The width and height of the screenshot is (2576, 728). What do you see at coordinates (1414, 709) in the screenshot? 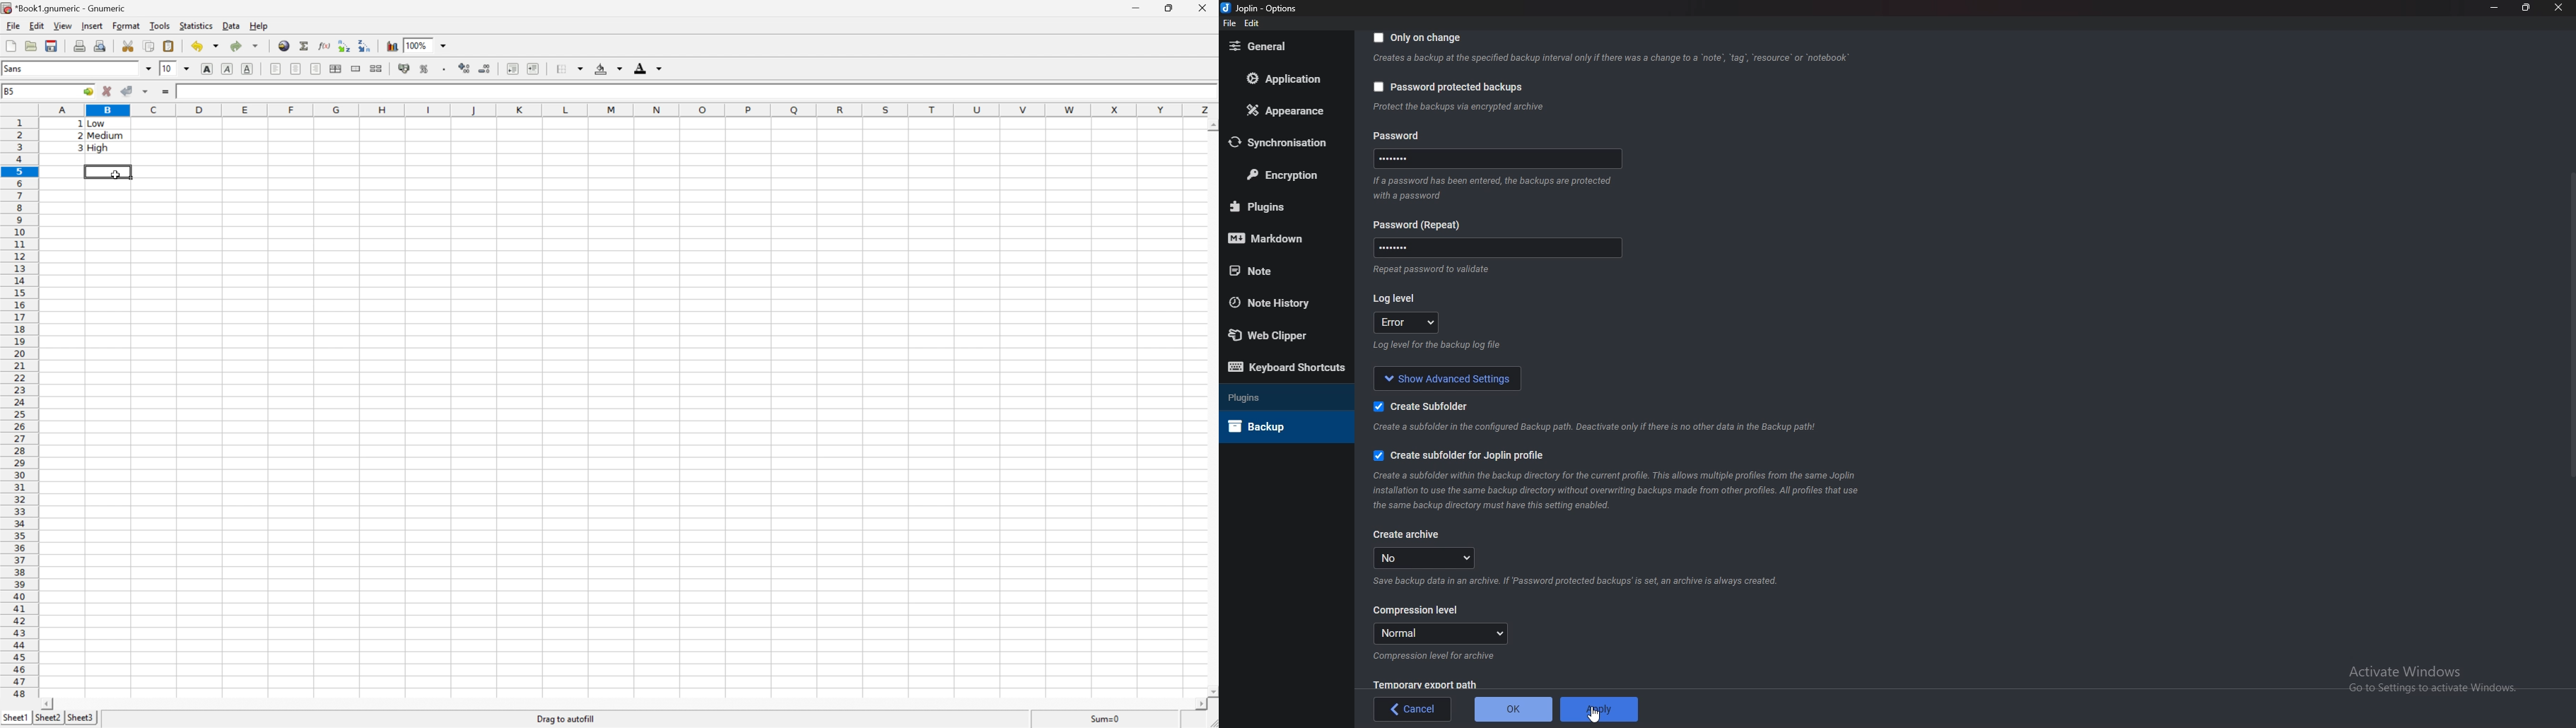
I see `back` at bounding box center [1414, 709].